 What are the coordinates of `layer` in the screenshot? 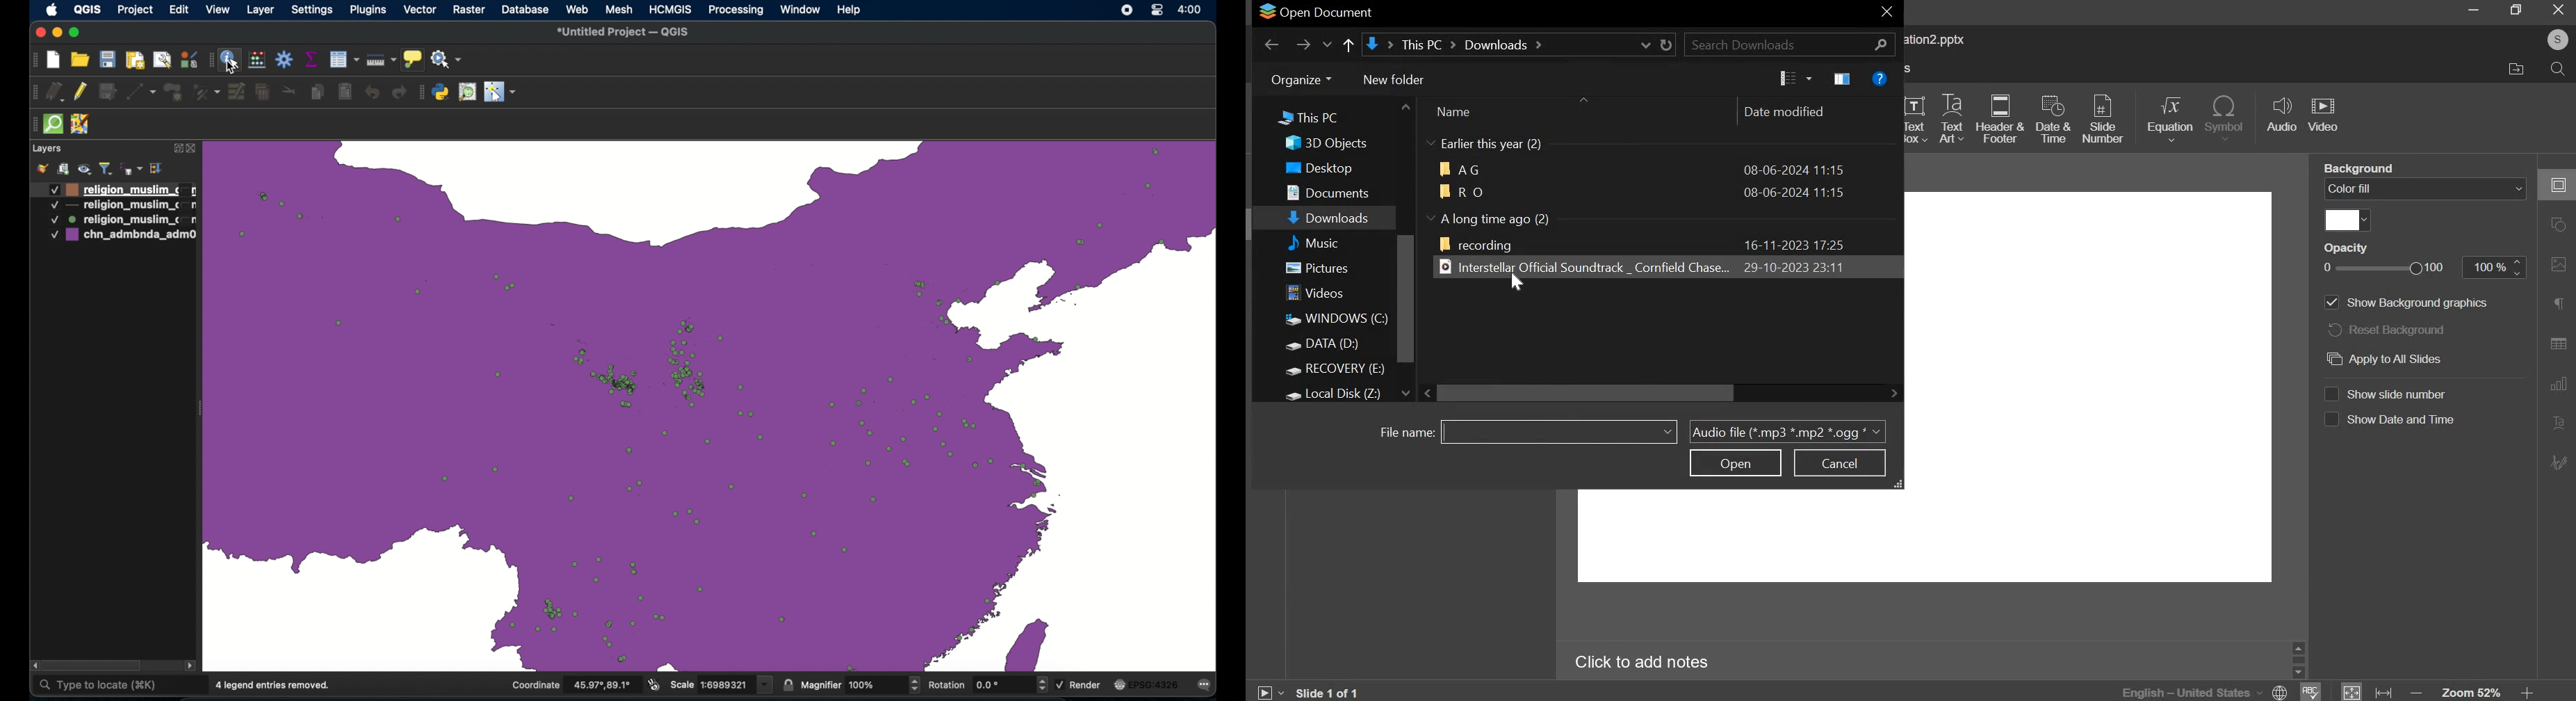 It's located at (261, 10).